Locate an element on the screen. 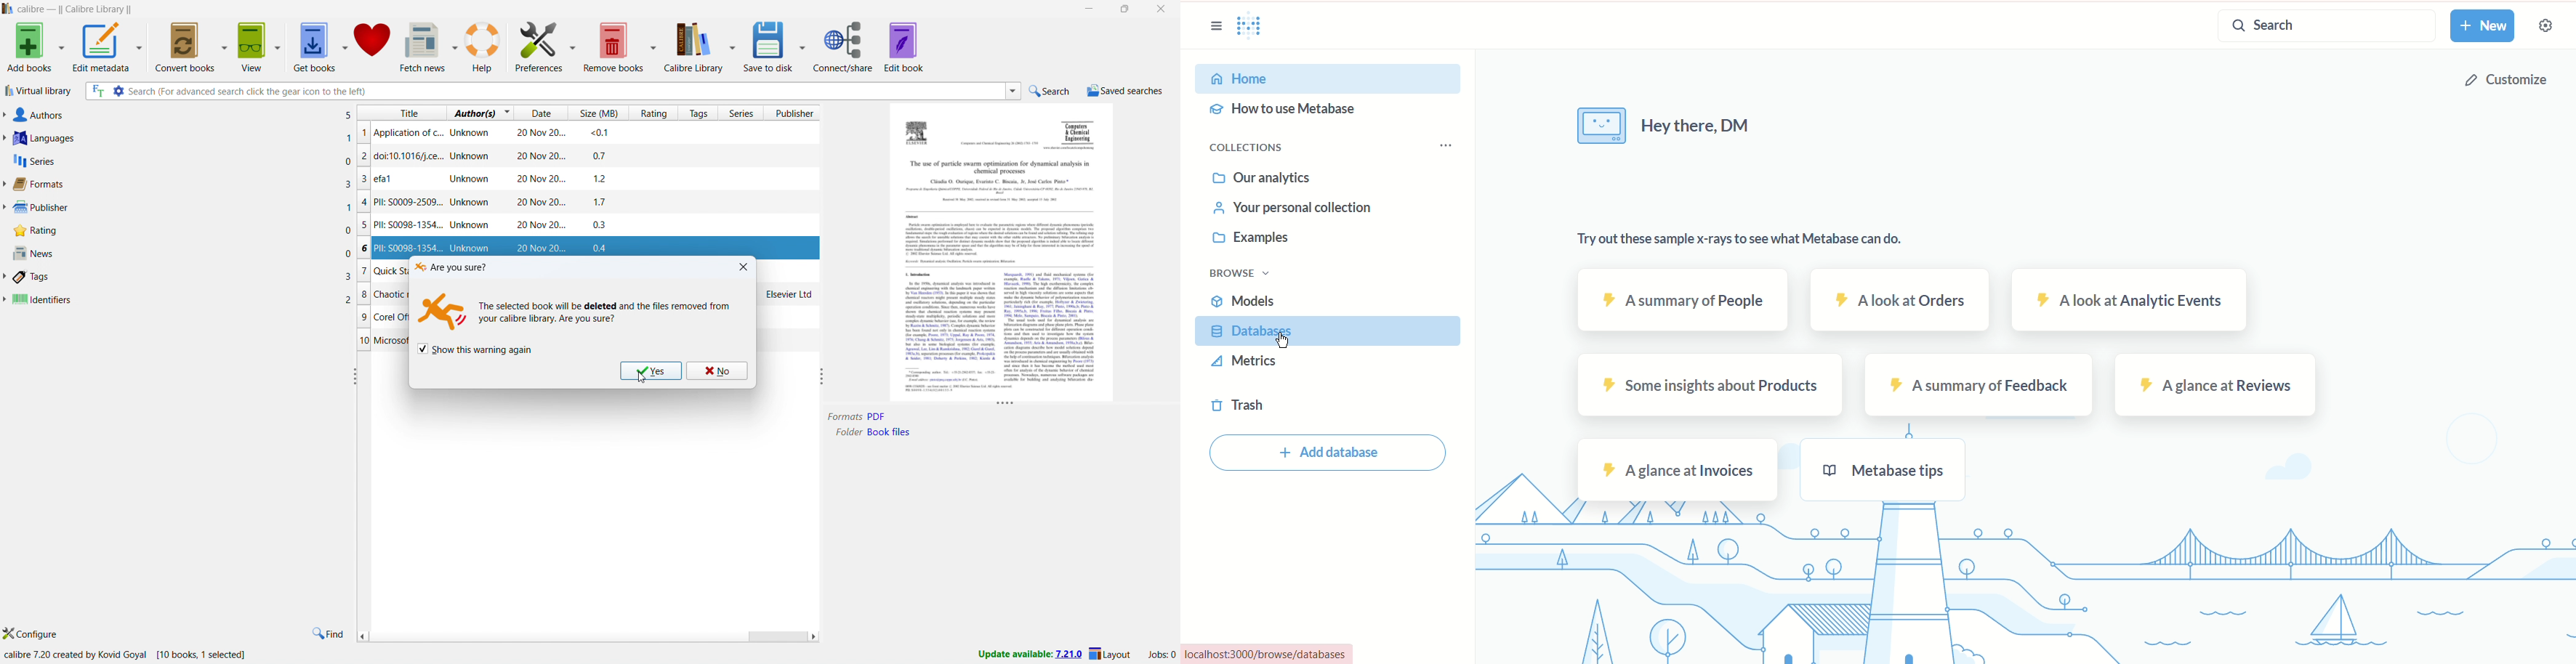 The width and height of the screenshot is (2576, 672). scroll right is located at coordinates (814, 637).